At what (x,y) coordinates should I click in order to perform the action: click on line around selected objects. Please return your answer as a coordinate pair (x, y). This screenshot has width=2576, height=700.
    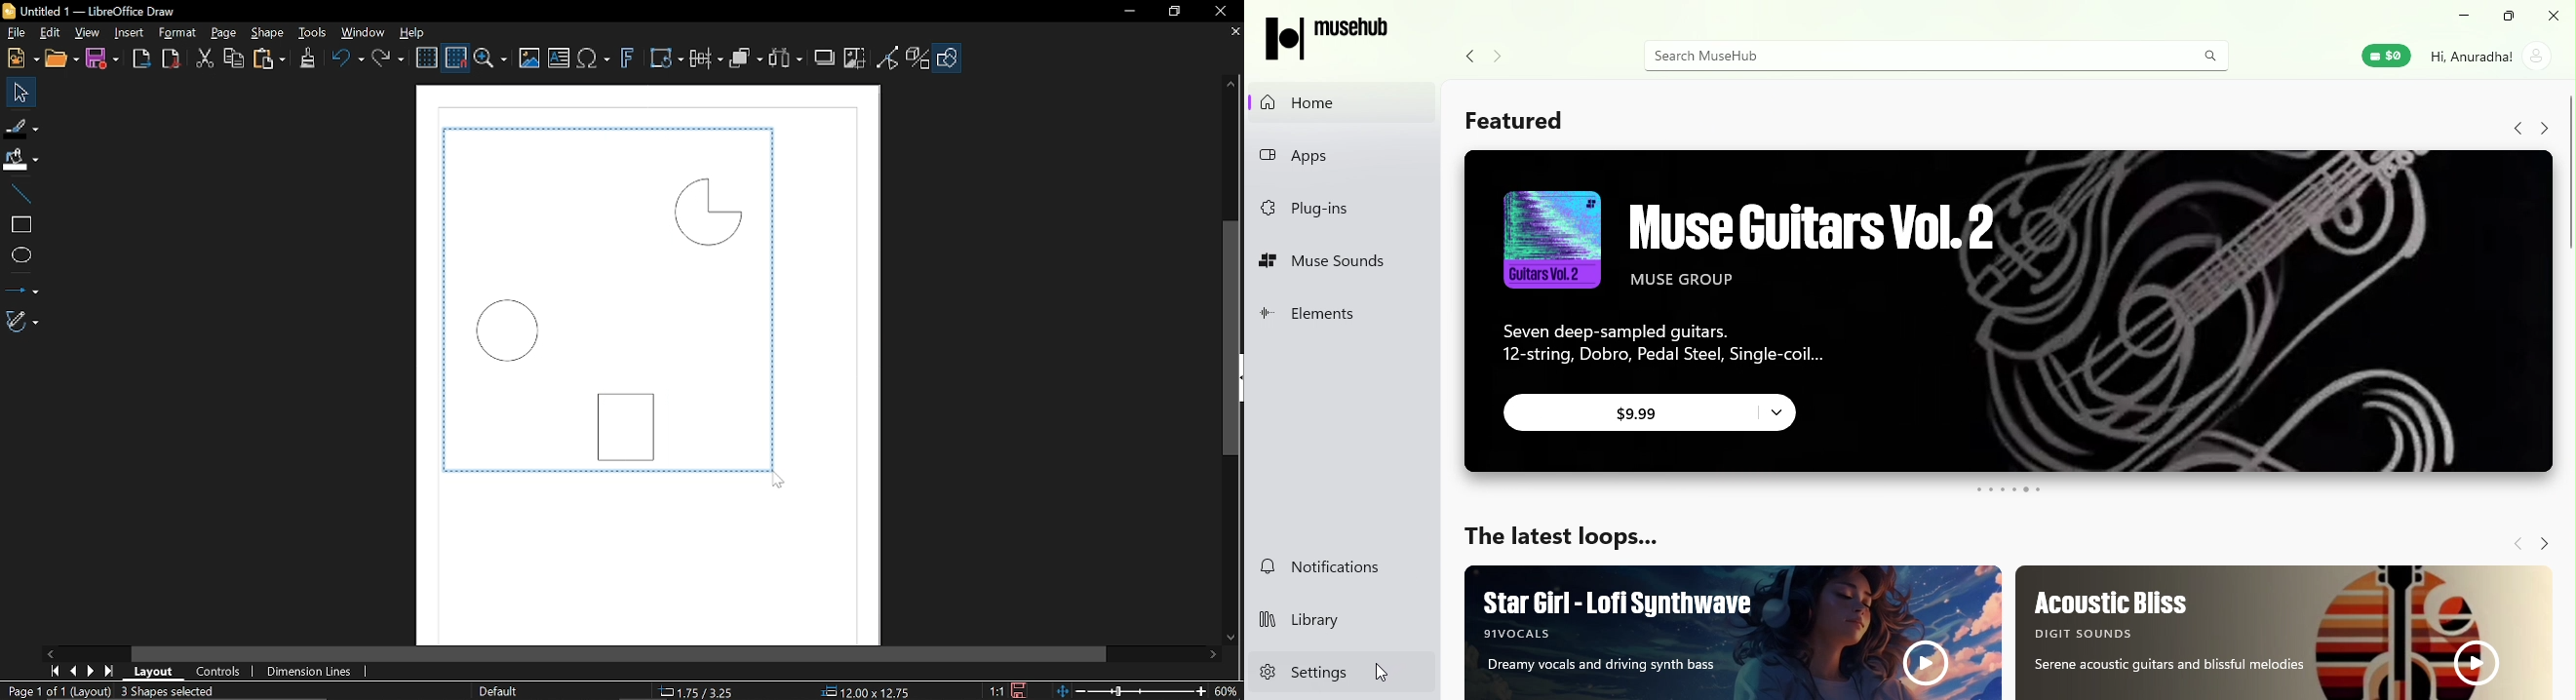
    Looking at the image, I should click on (611, 470).